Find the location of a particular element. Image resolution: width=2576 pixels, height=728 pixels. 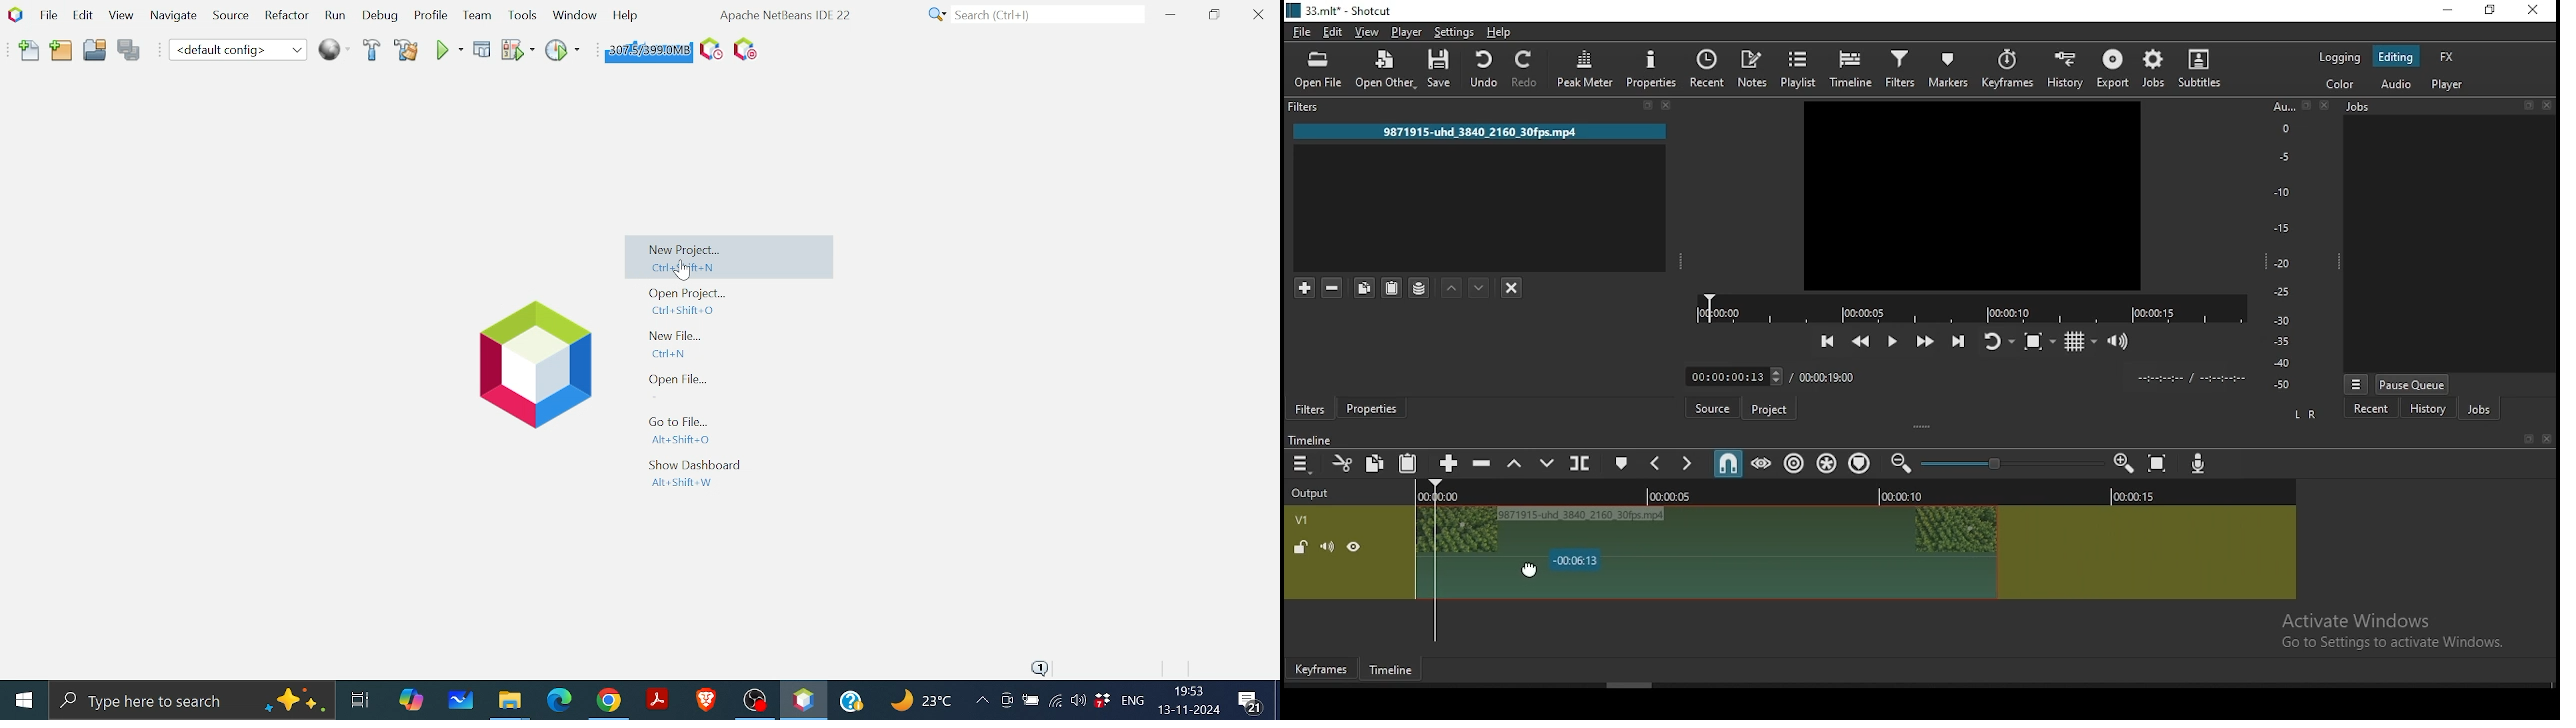

jobs is located at coordinates (2157, 68).